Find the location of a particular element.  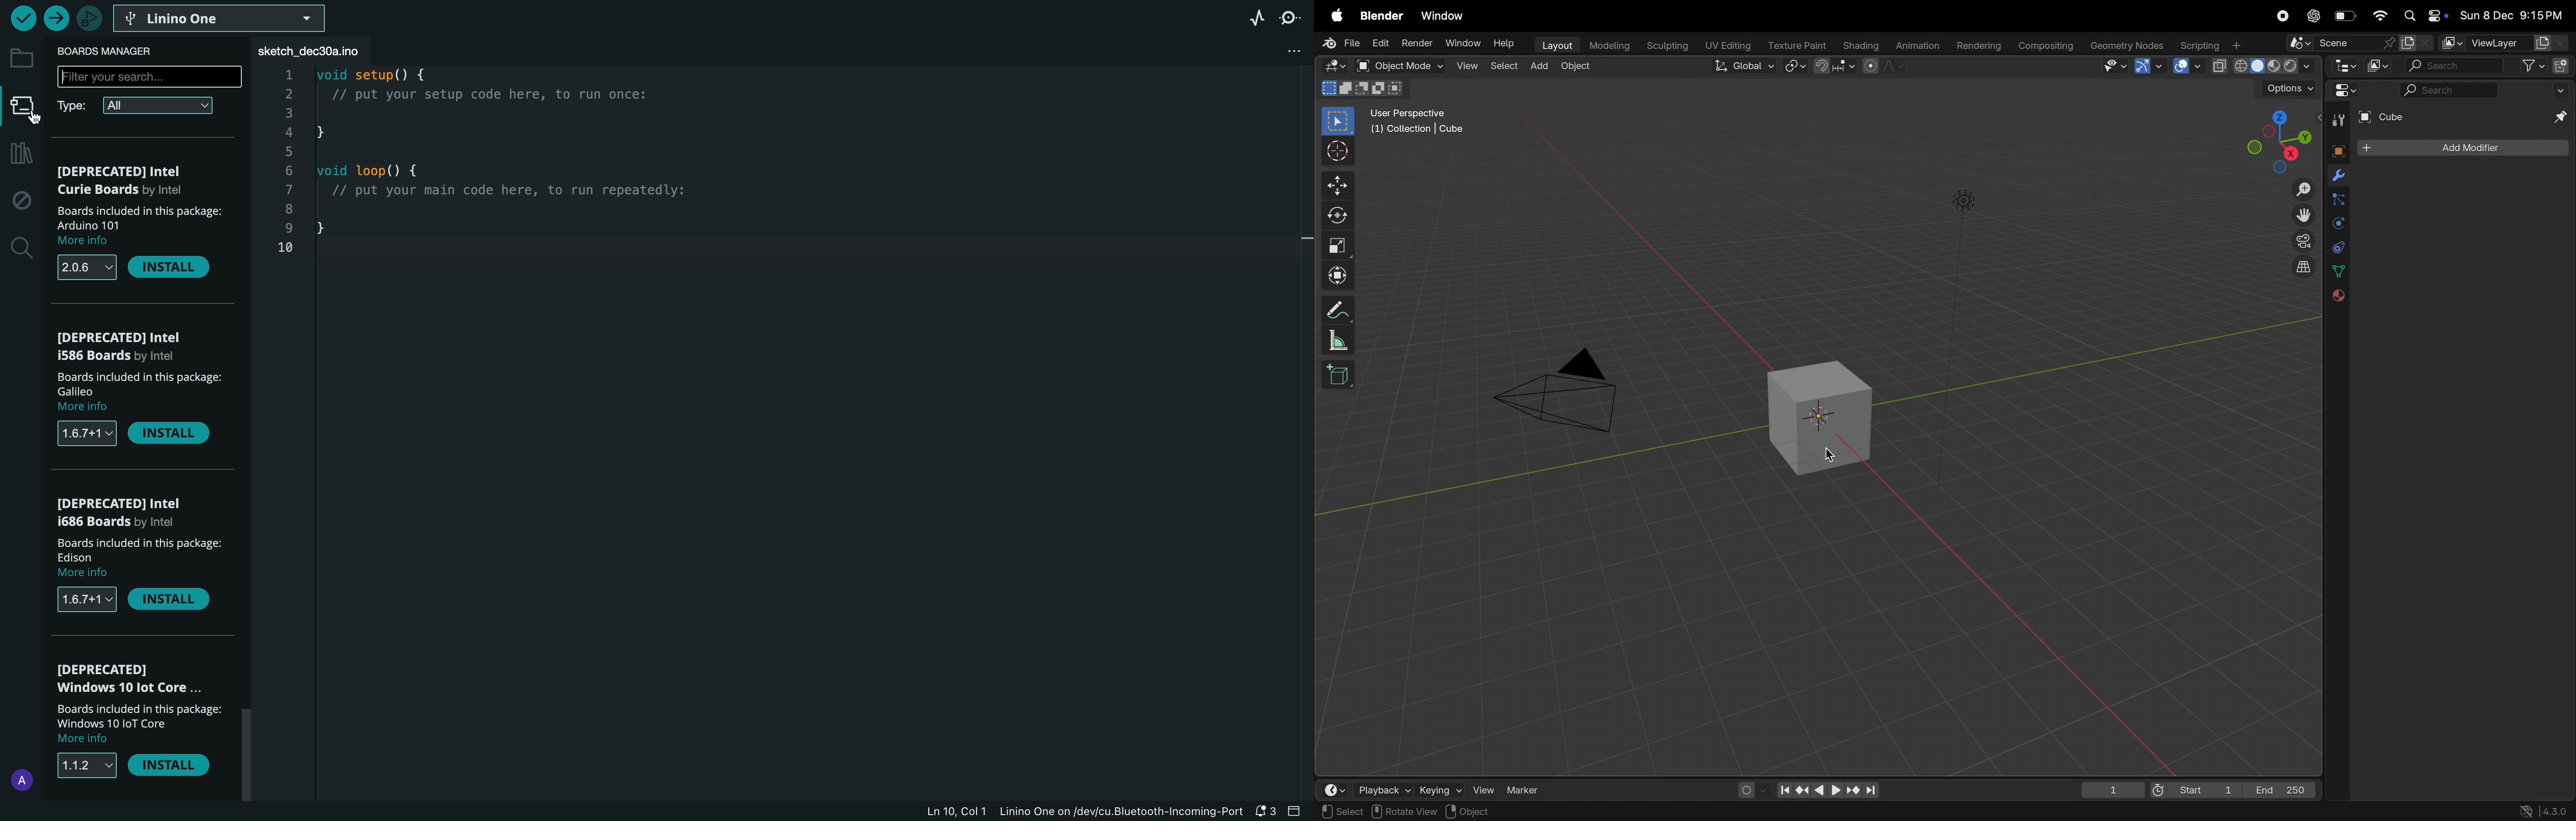

edit is located at coordinates (1379, 43).